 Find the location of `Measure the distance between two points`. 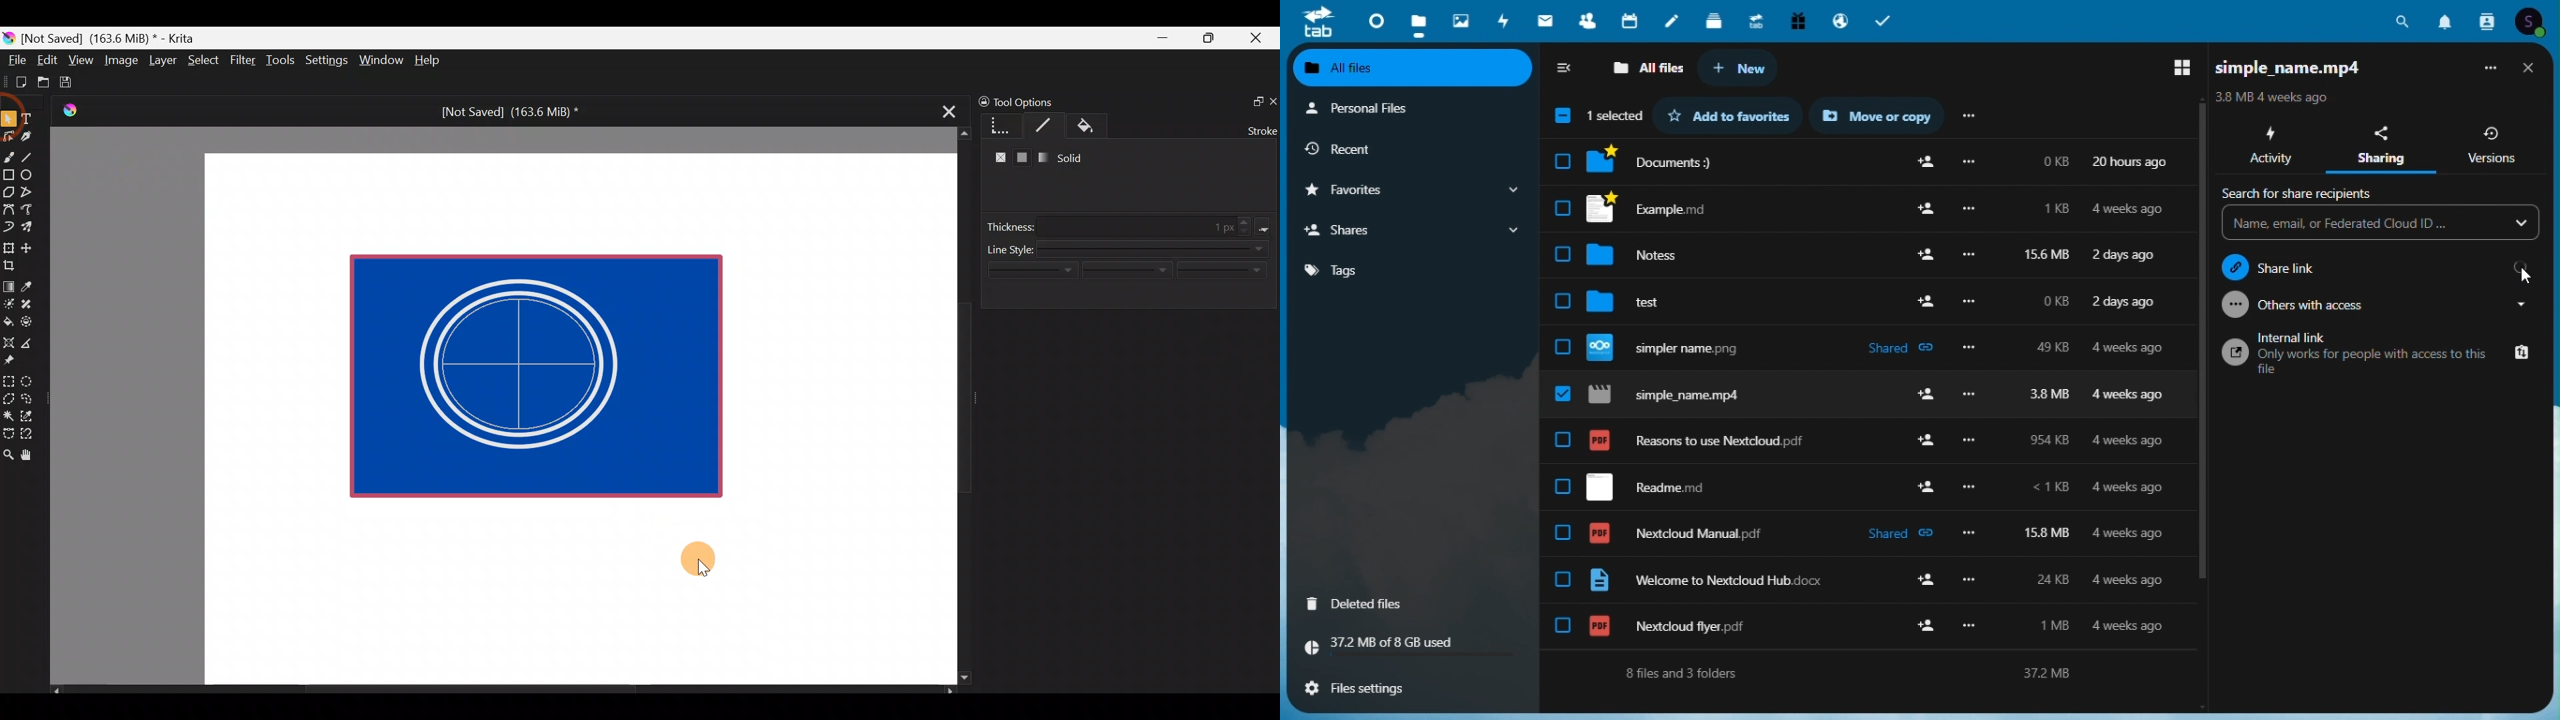

Measure the distance between two points is located at coordinates (31, 339).